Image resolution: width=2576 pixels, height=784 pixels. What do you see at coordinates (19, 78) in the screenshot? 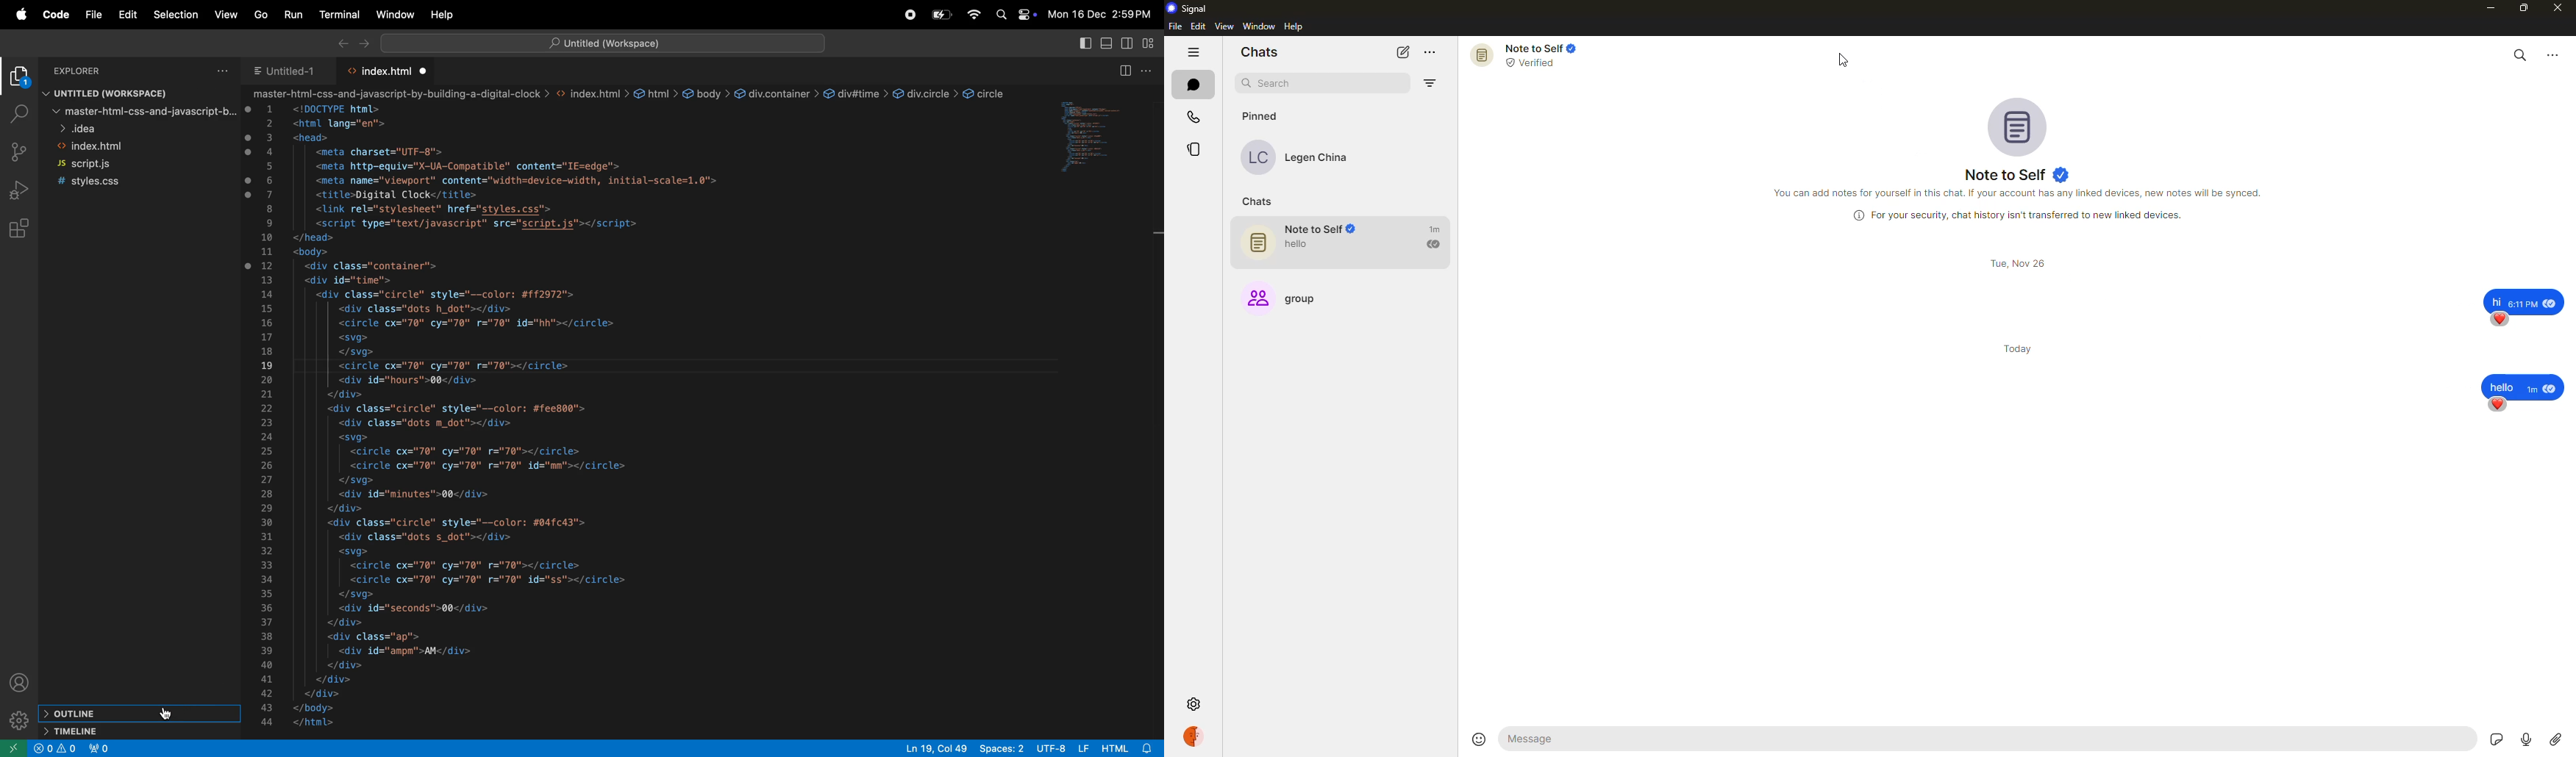
I see `explorer` at bounding box center [19, 78].